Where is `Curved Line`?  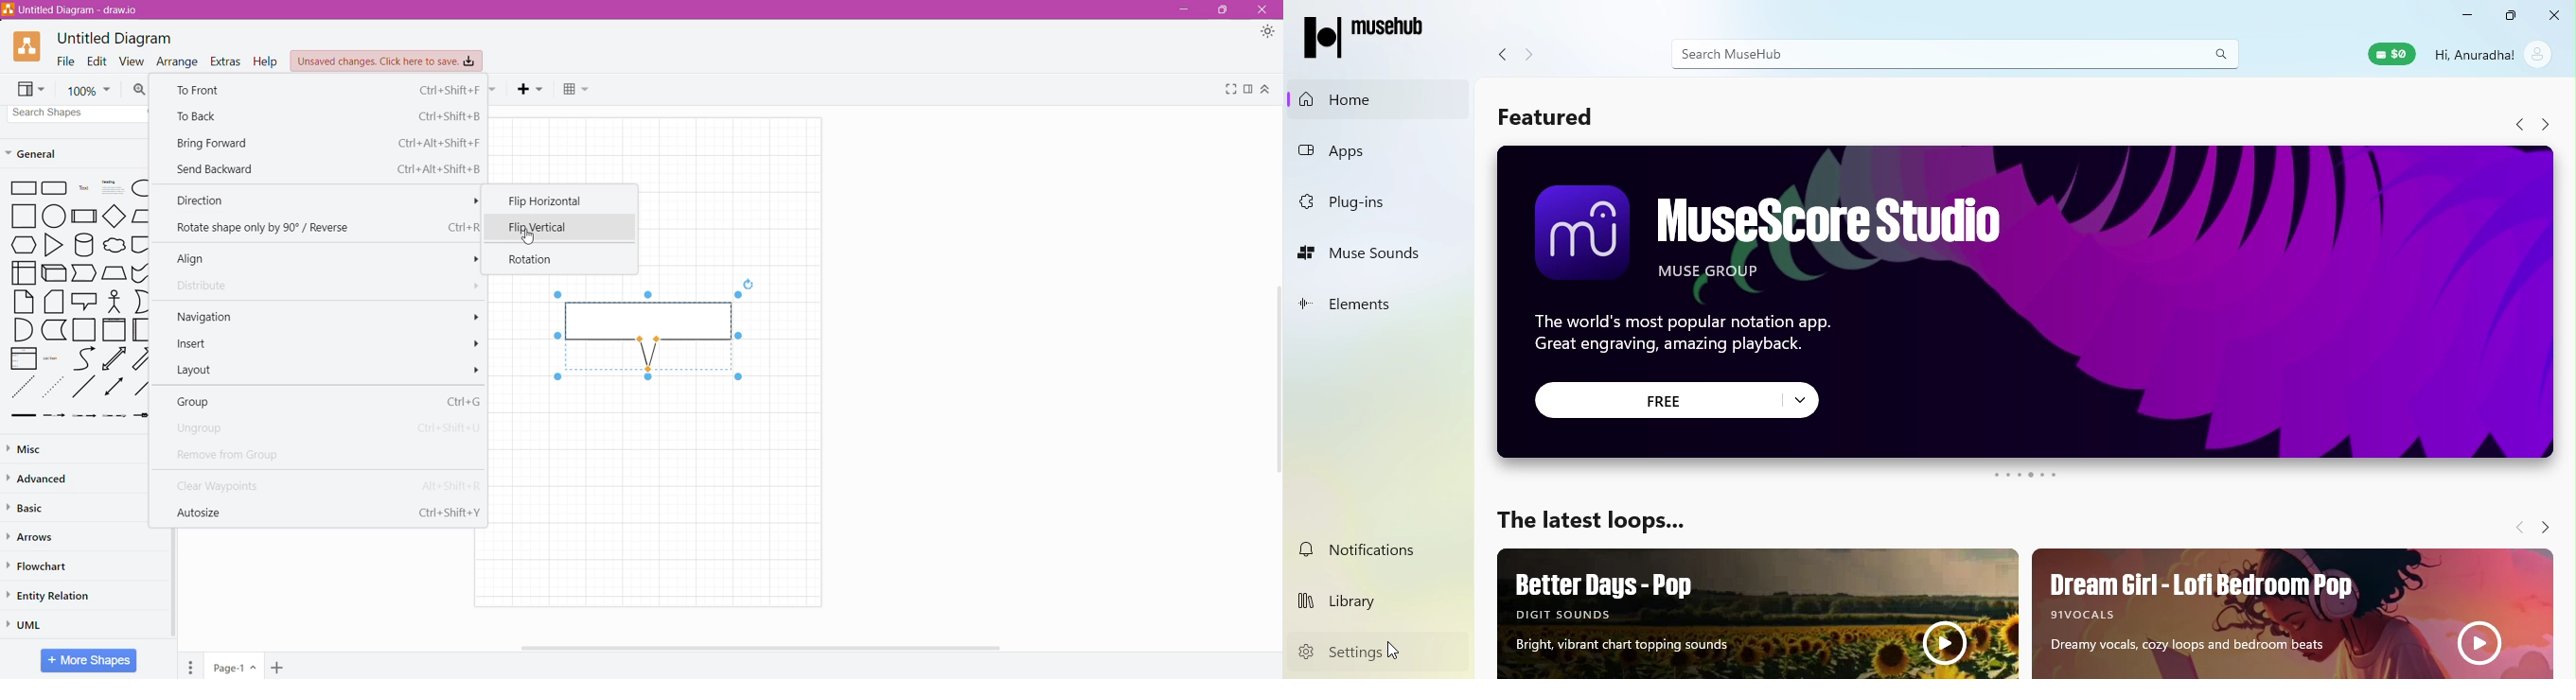 Curved Line is located at coordinates (84, 358).